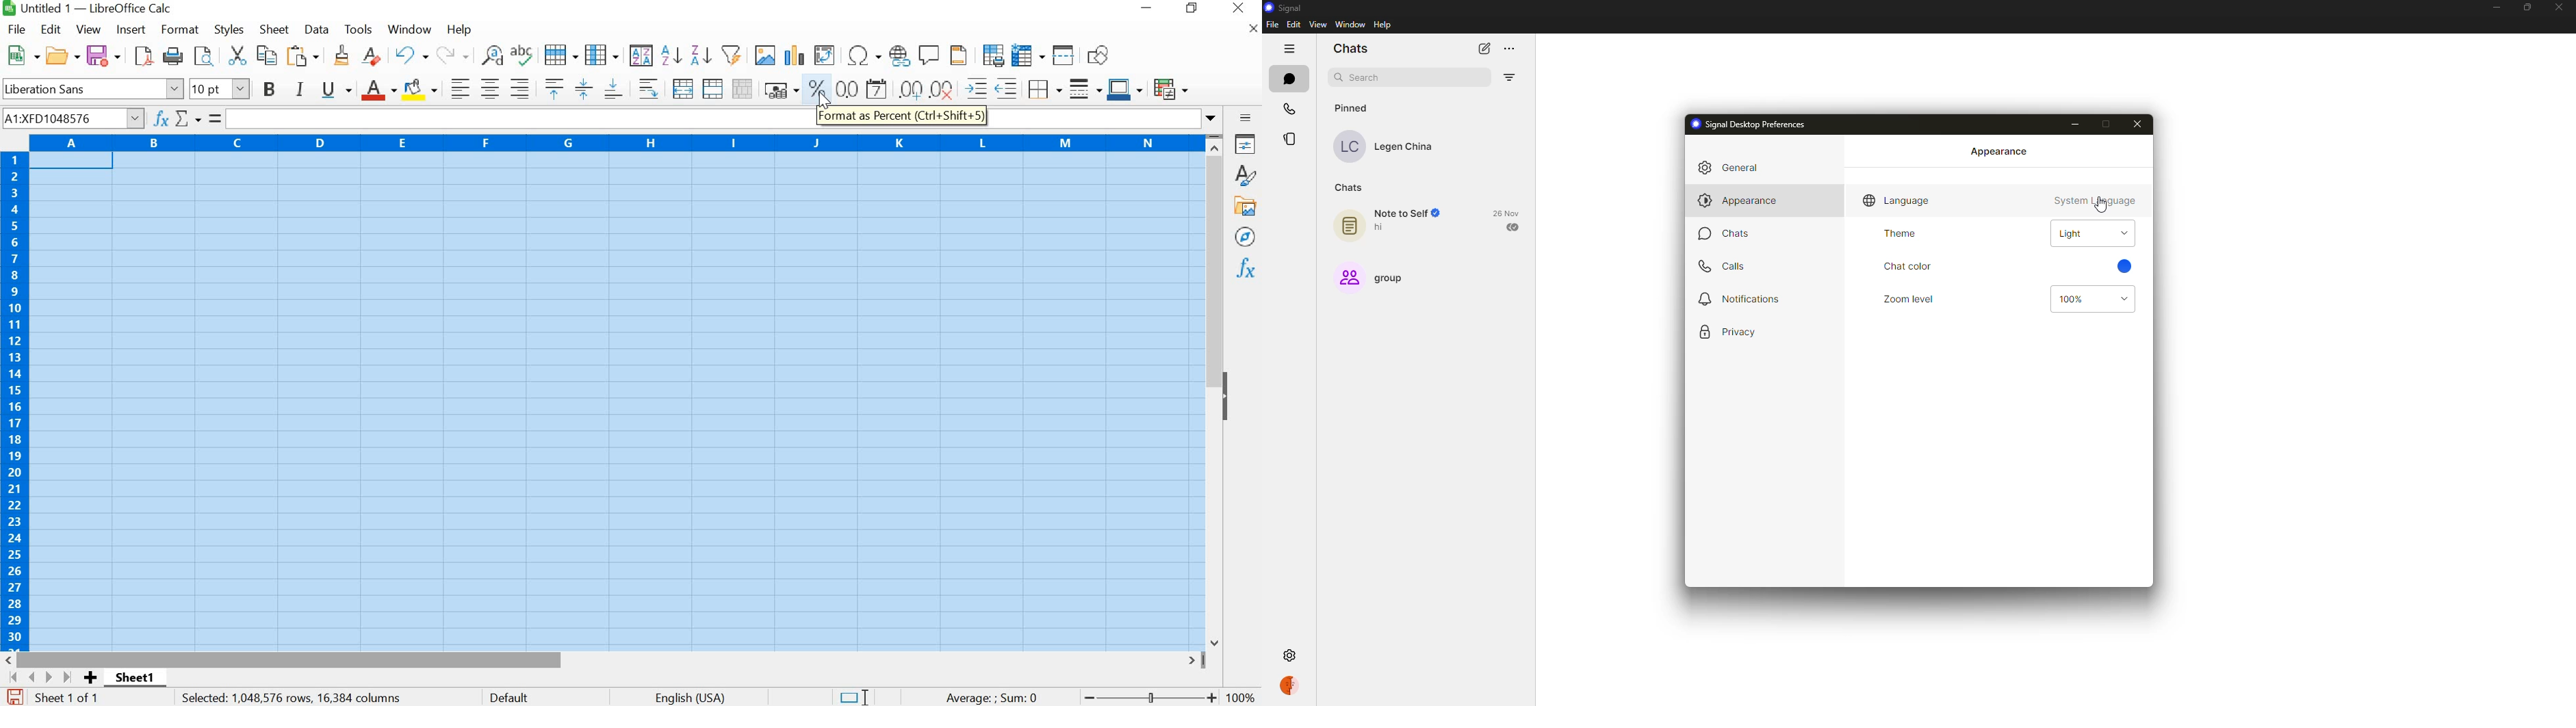 The image size is (2576, 728). Describe the element at coordinates (1909, 265) in the screenshot. I see `chat color` at that location.